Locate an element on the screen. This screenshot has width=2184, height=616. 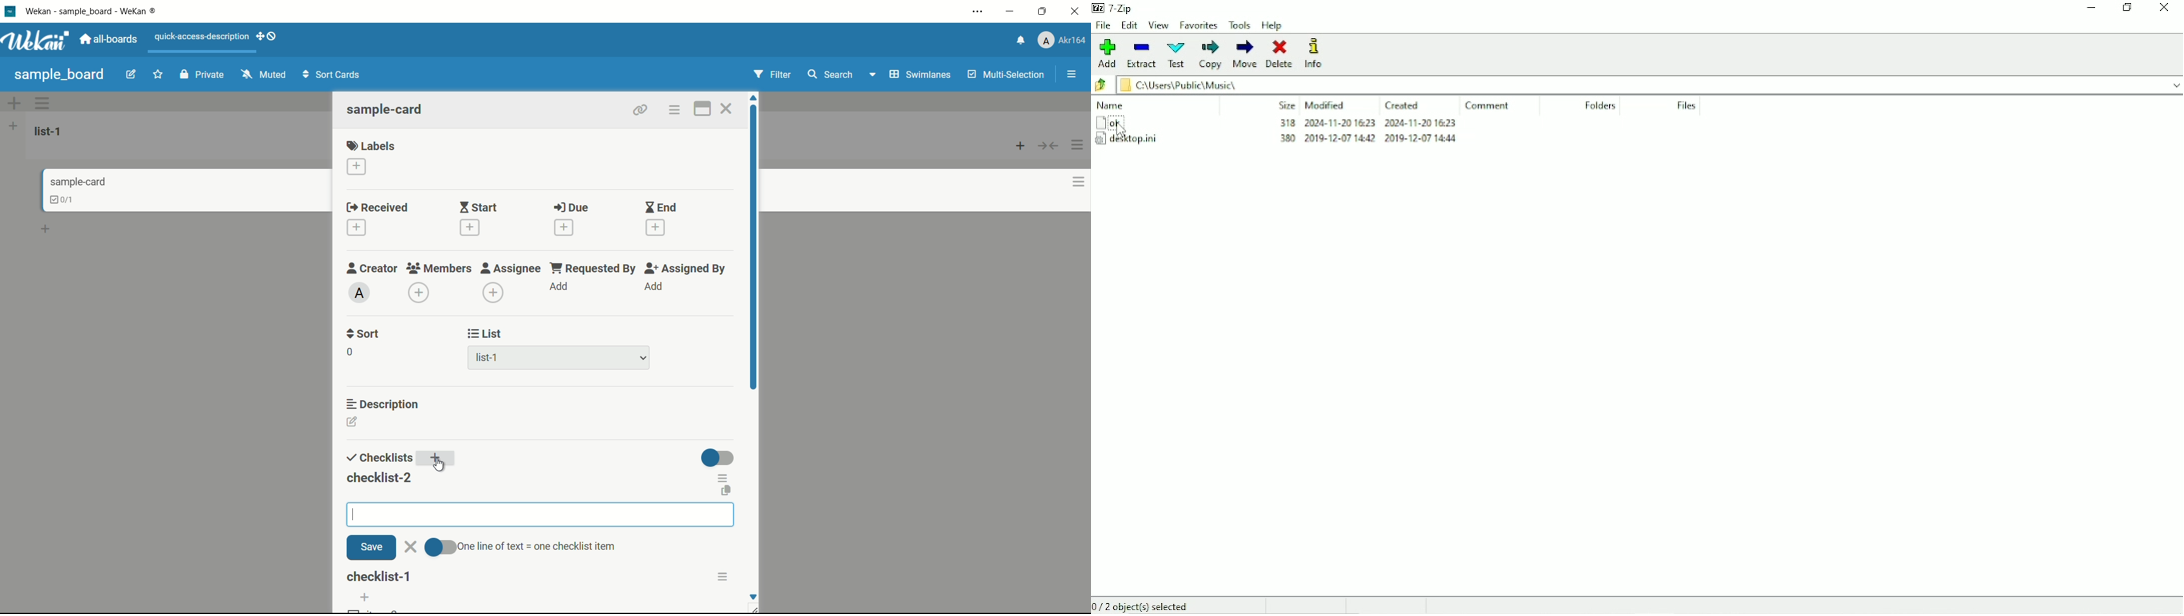
swimlane actions is located at coordinates (43, 103).